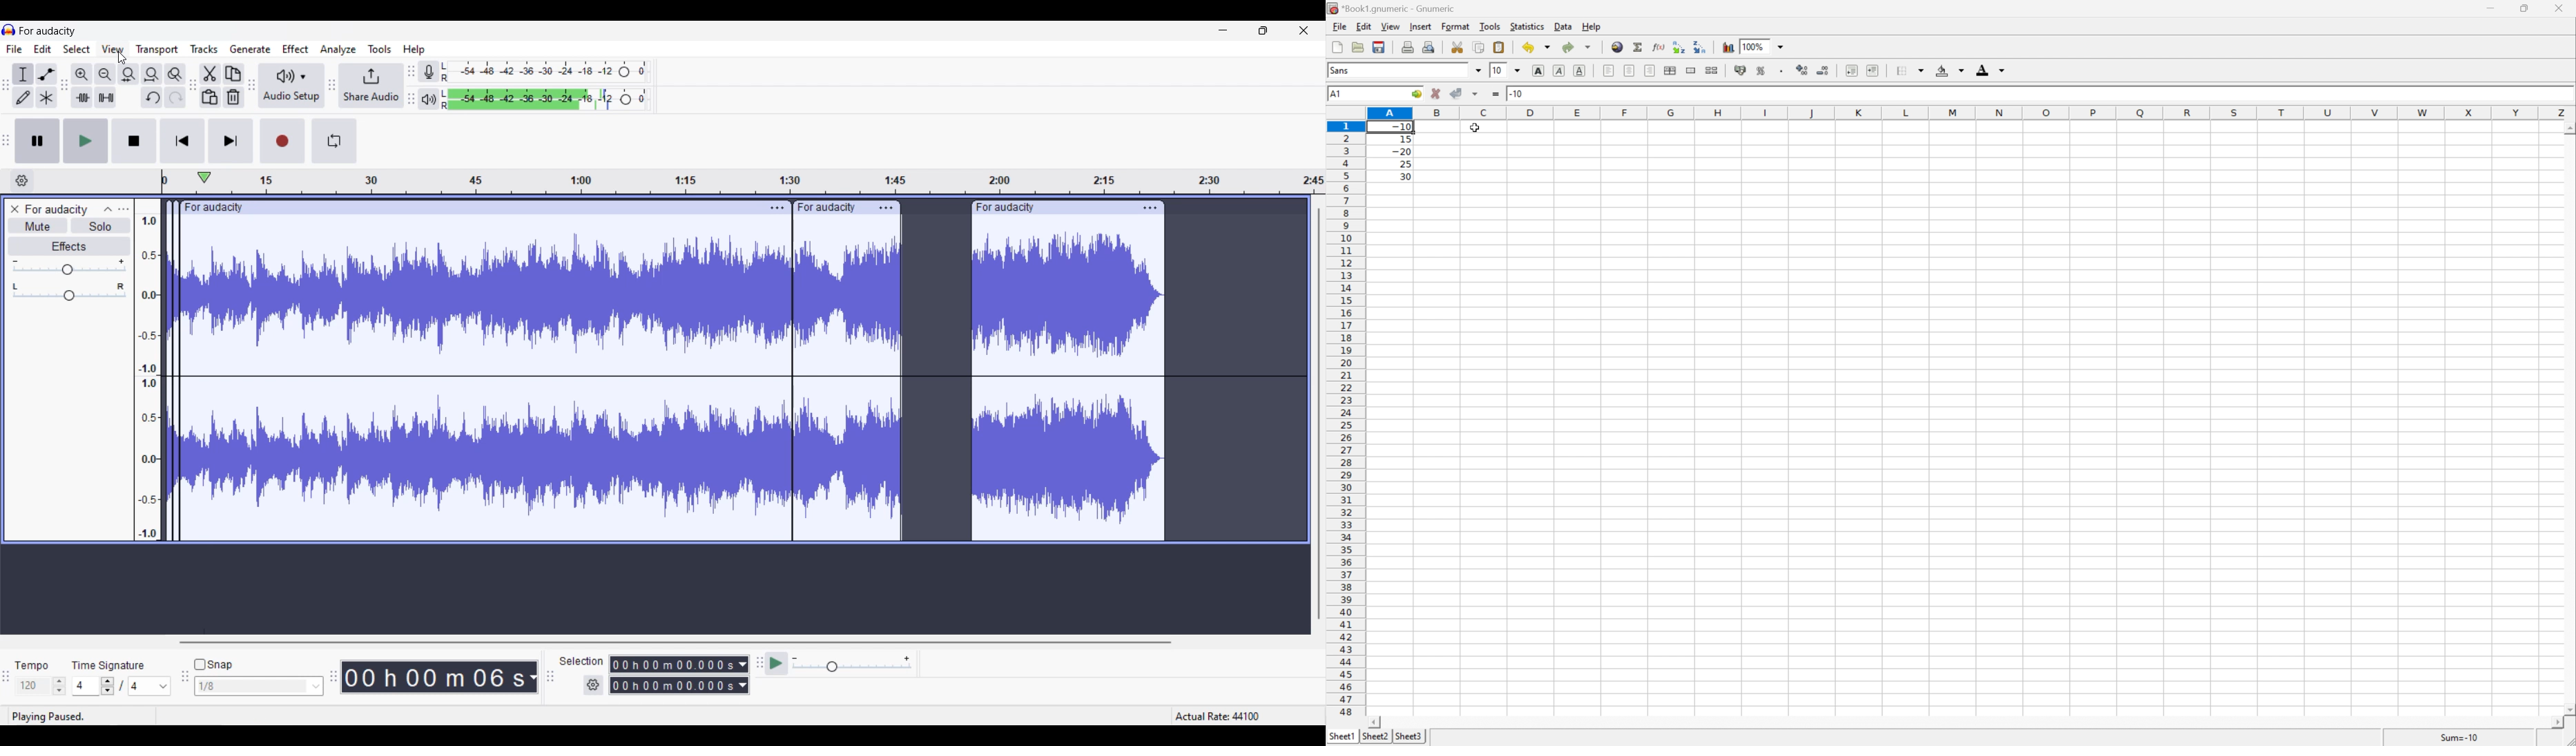 Image resolution: width=2576 pixels, height=756 pixels. Describe the element at coordinates (1335, 93) in the screenshot. I see `A1` at that location.